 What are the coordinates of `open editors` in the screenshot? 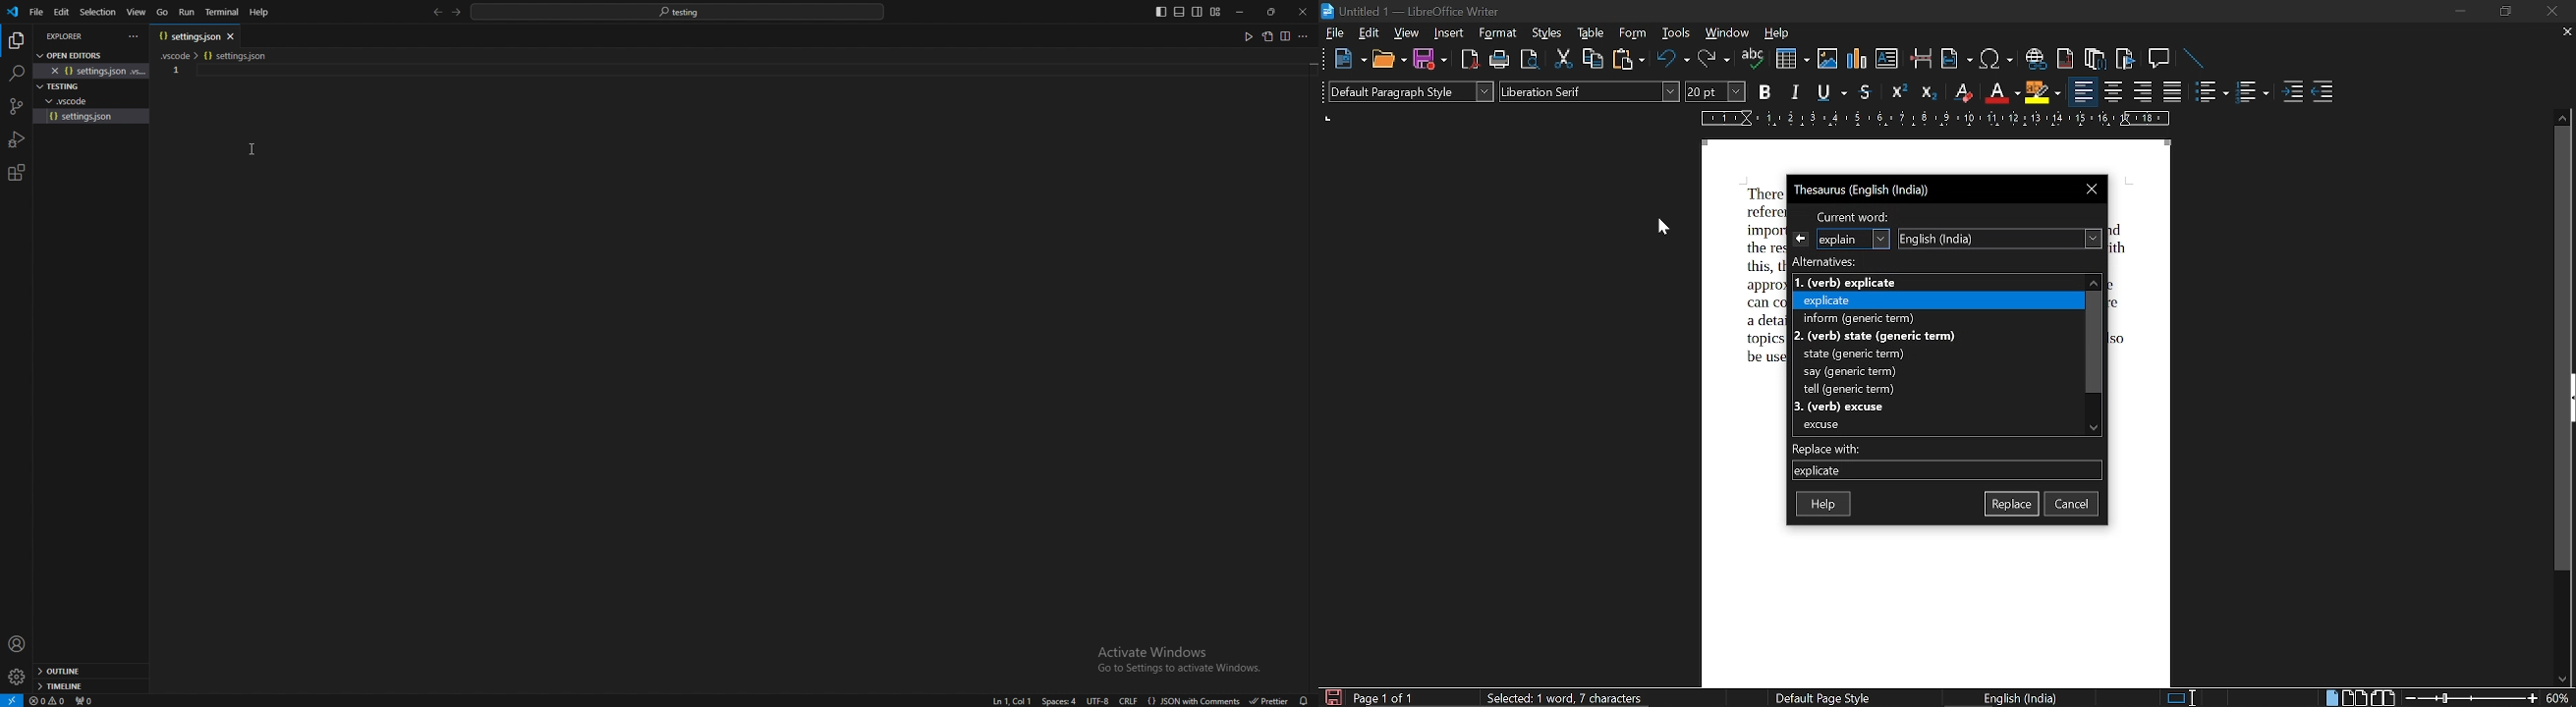 It's located at (73, 54).